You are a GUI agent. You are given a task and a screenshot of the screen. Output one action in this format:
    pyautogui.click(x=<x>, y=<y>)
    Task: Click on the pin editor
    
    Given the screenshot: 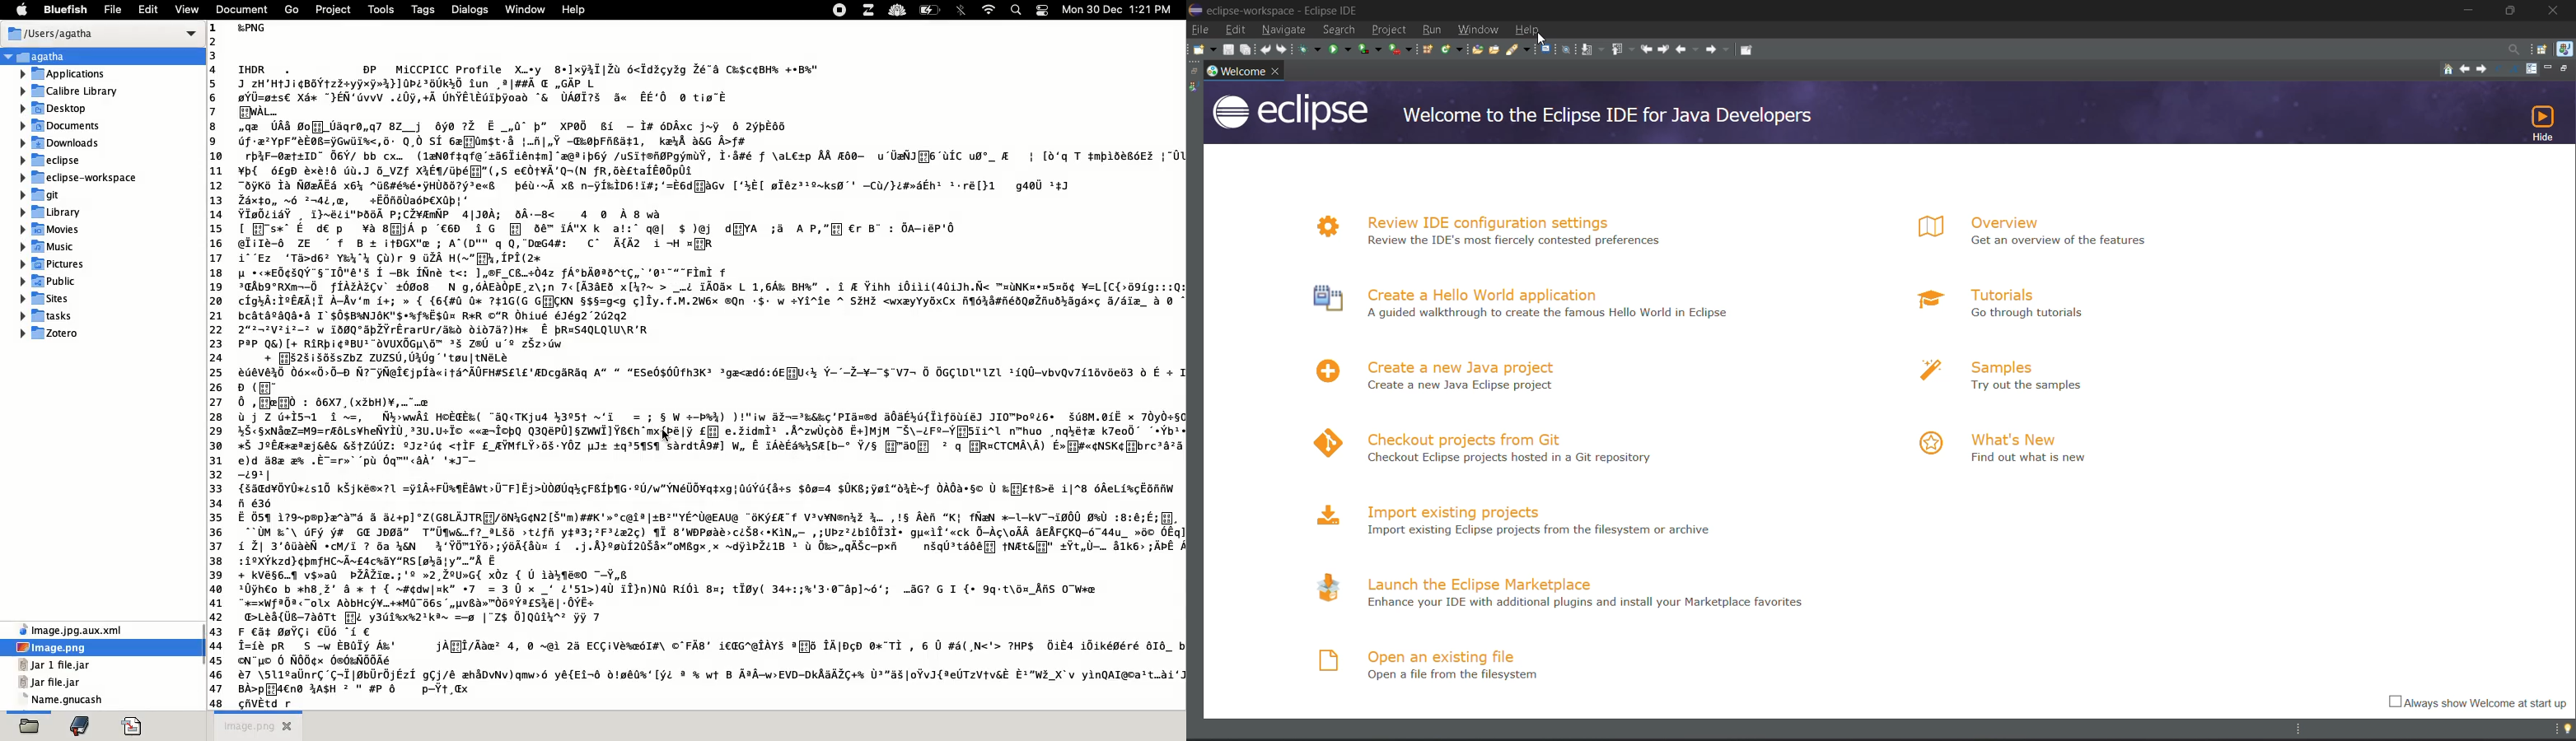 What is the action you would take?
    pyautogui.click(x=1746, y=50)
    